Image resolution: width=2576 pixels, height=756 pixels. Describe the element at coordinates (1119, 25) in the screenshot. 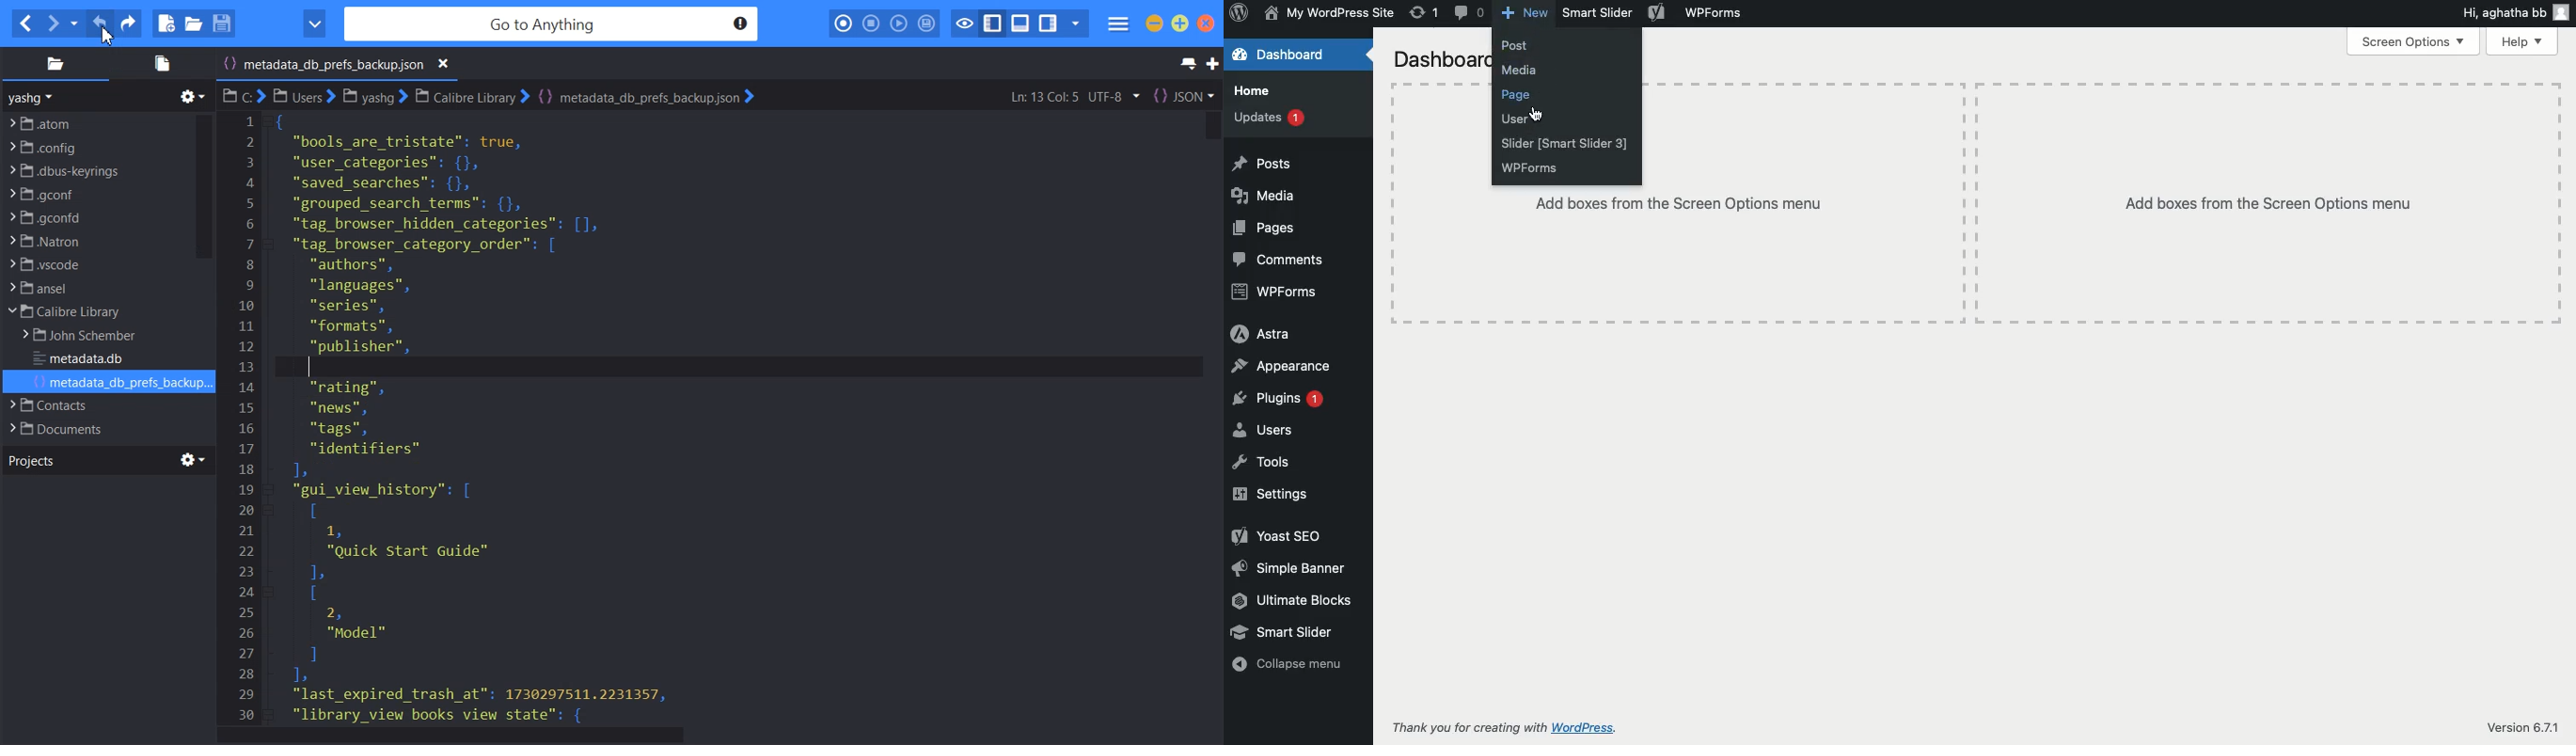

I see `Menu` at that location.